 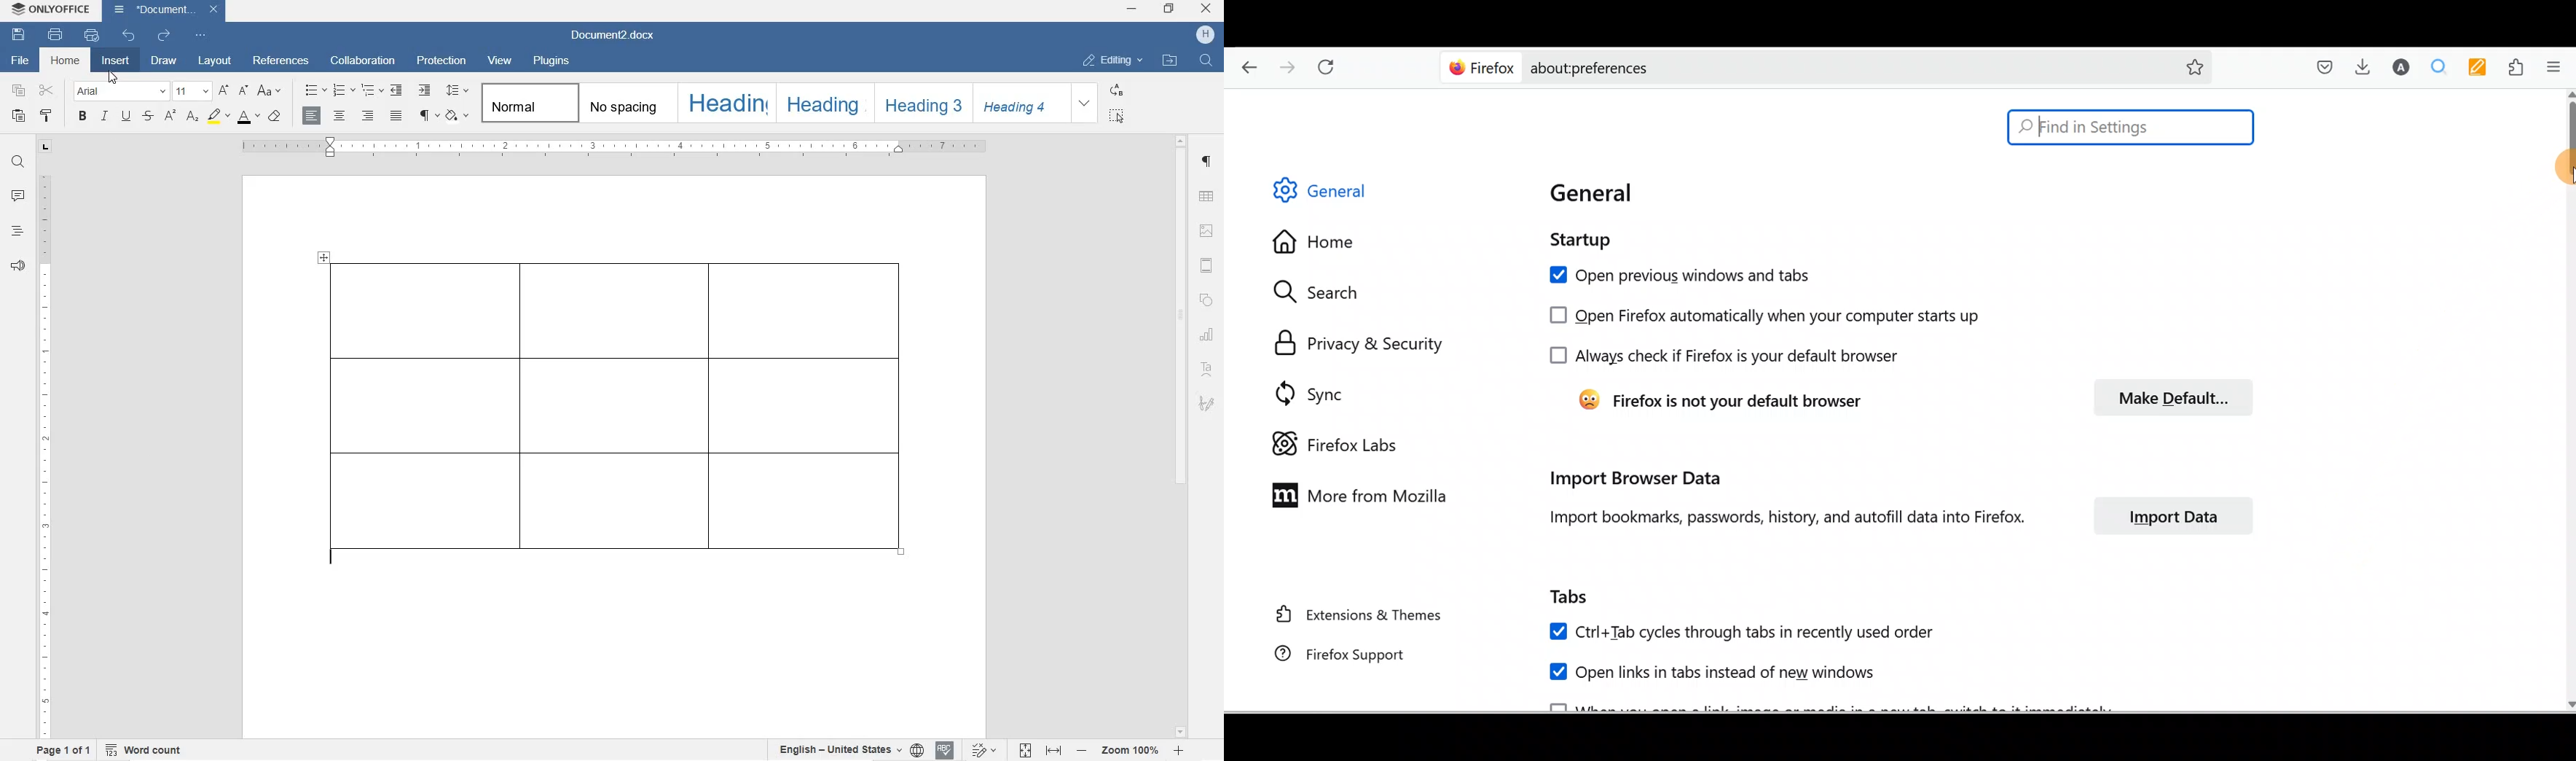 I want to click on view, so click(x=502, y=61).